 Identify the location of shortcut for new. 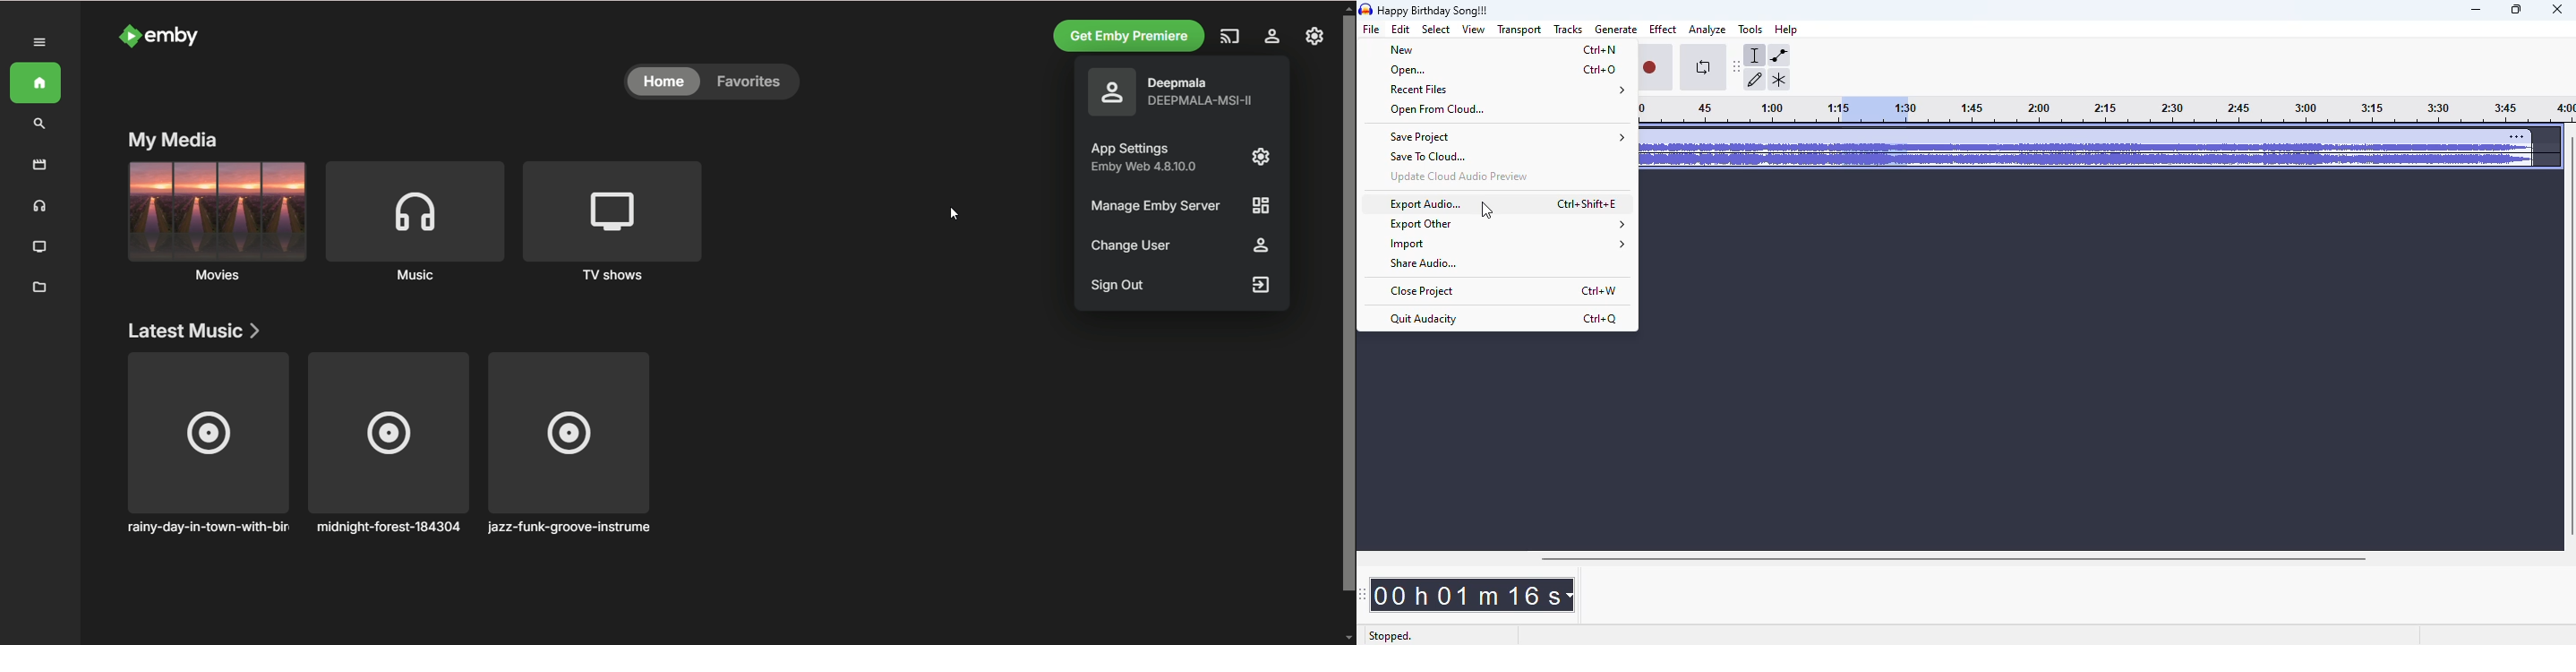
(1601, 50).